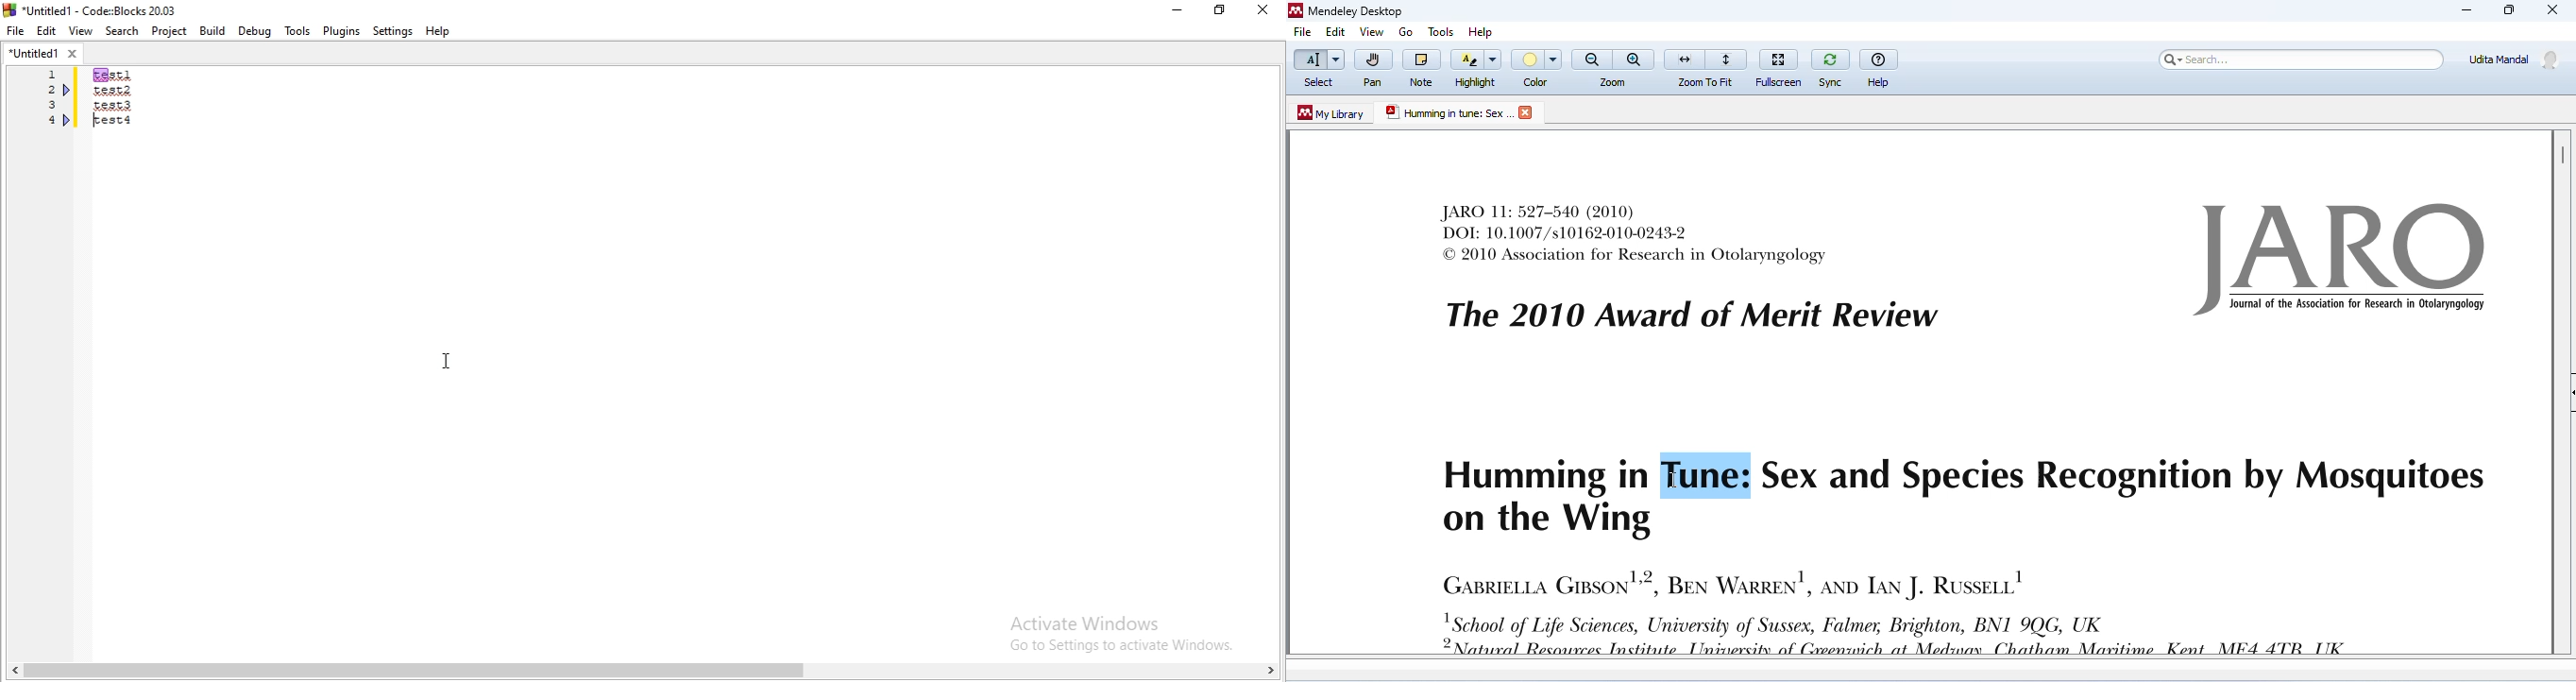 This screenshot has height=700, width=2576. What do you see at coordinates (2507, 10) in the screenshot?
I see `maximize` at bounding box center [2507, 10].